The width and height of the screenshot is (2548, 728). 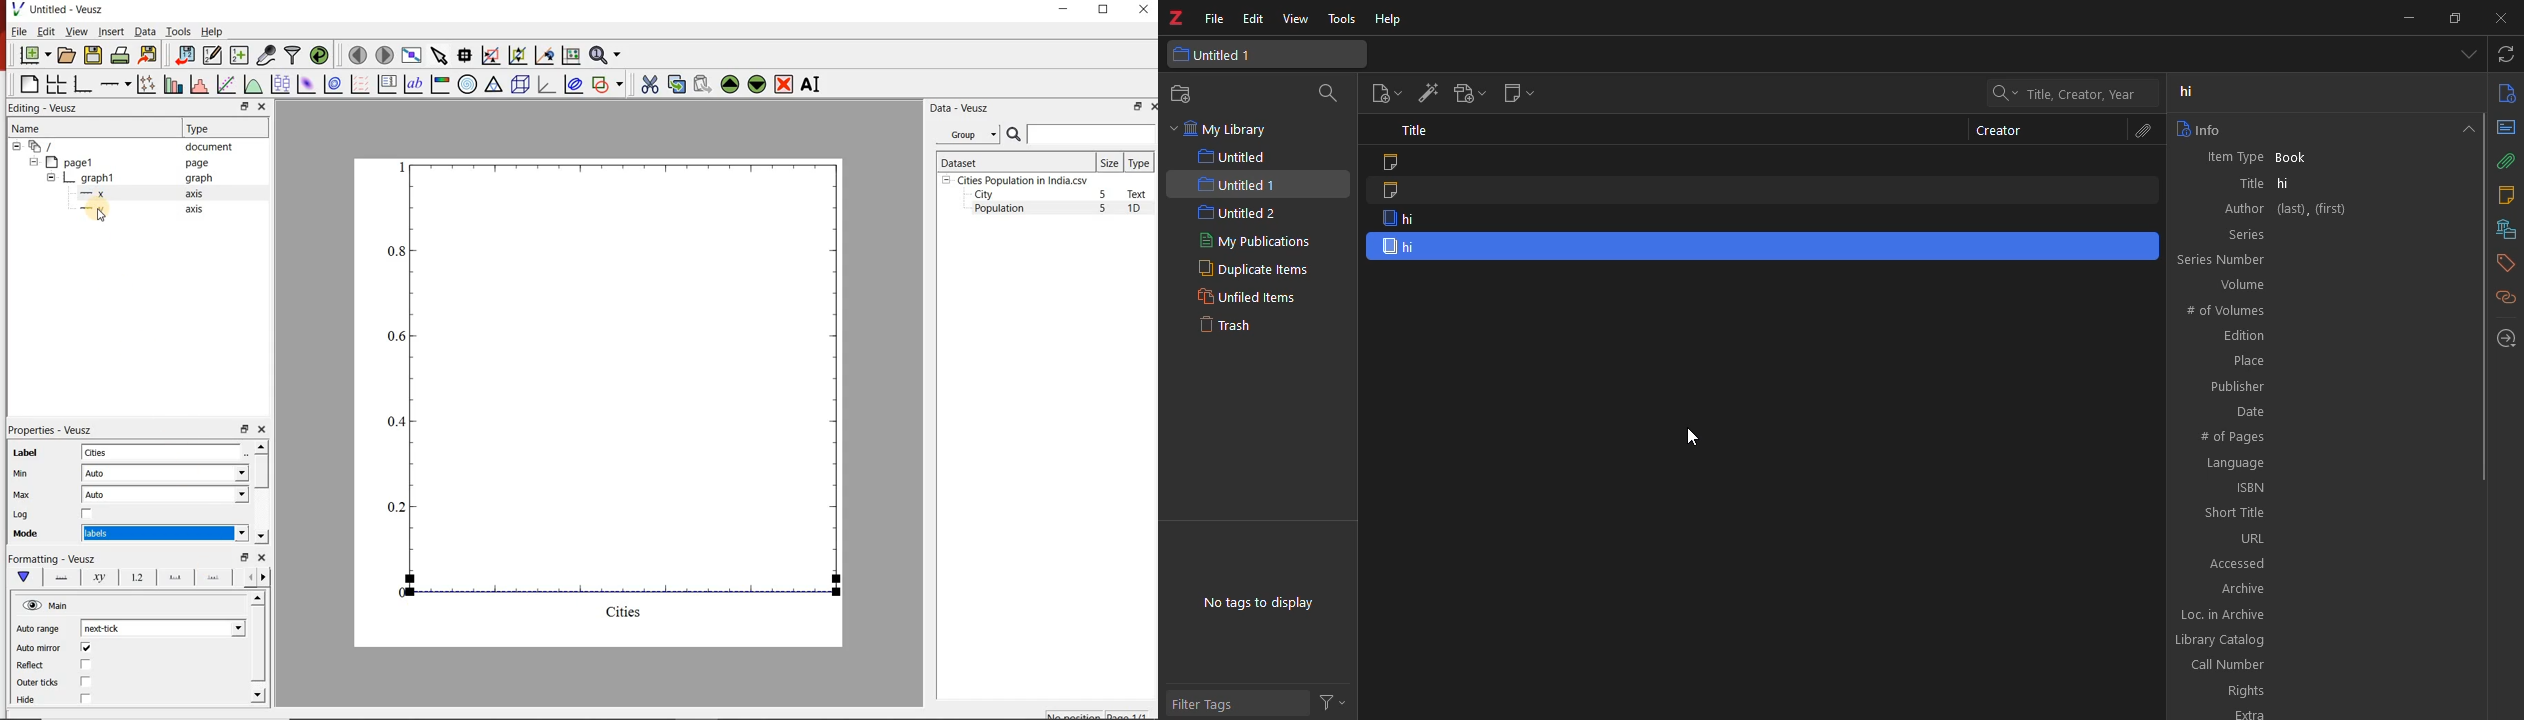 I want to click on close, so click(x=1153, y=106).